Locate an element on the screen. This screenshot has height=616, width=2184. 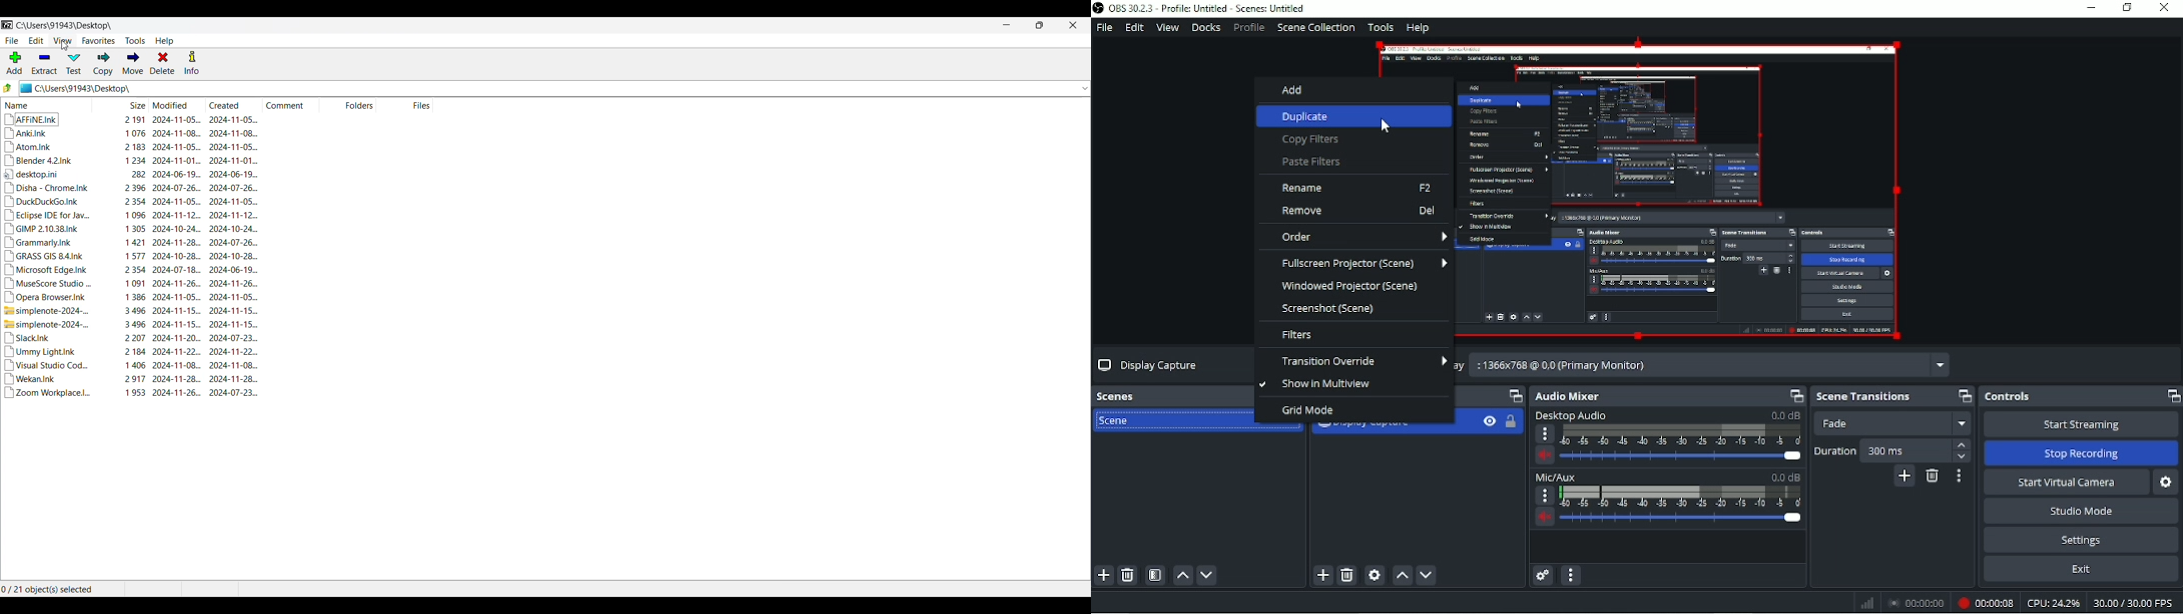
Edit is located at coordinates (1133, 28).